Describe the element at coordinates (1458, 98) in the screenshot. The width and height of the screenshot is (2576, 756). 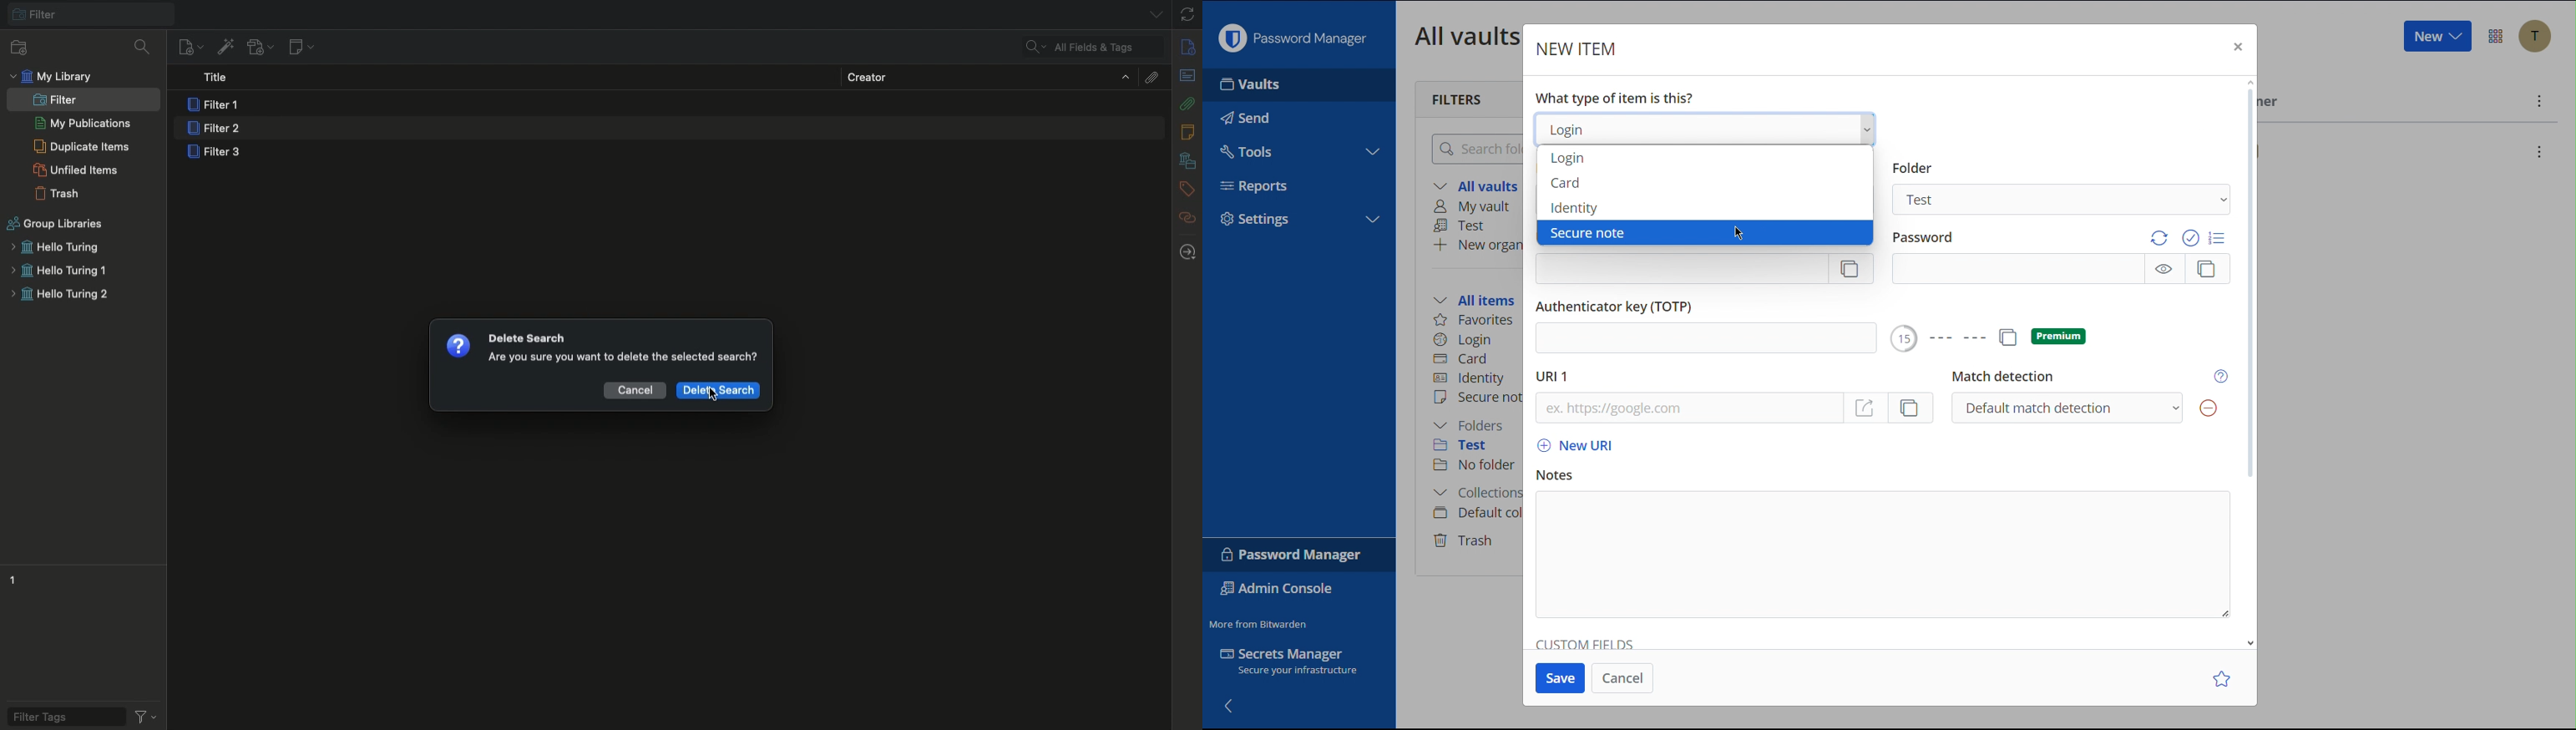
I see `Filters` at that location.